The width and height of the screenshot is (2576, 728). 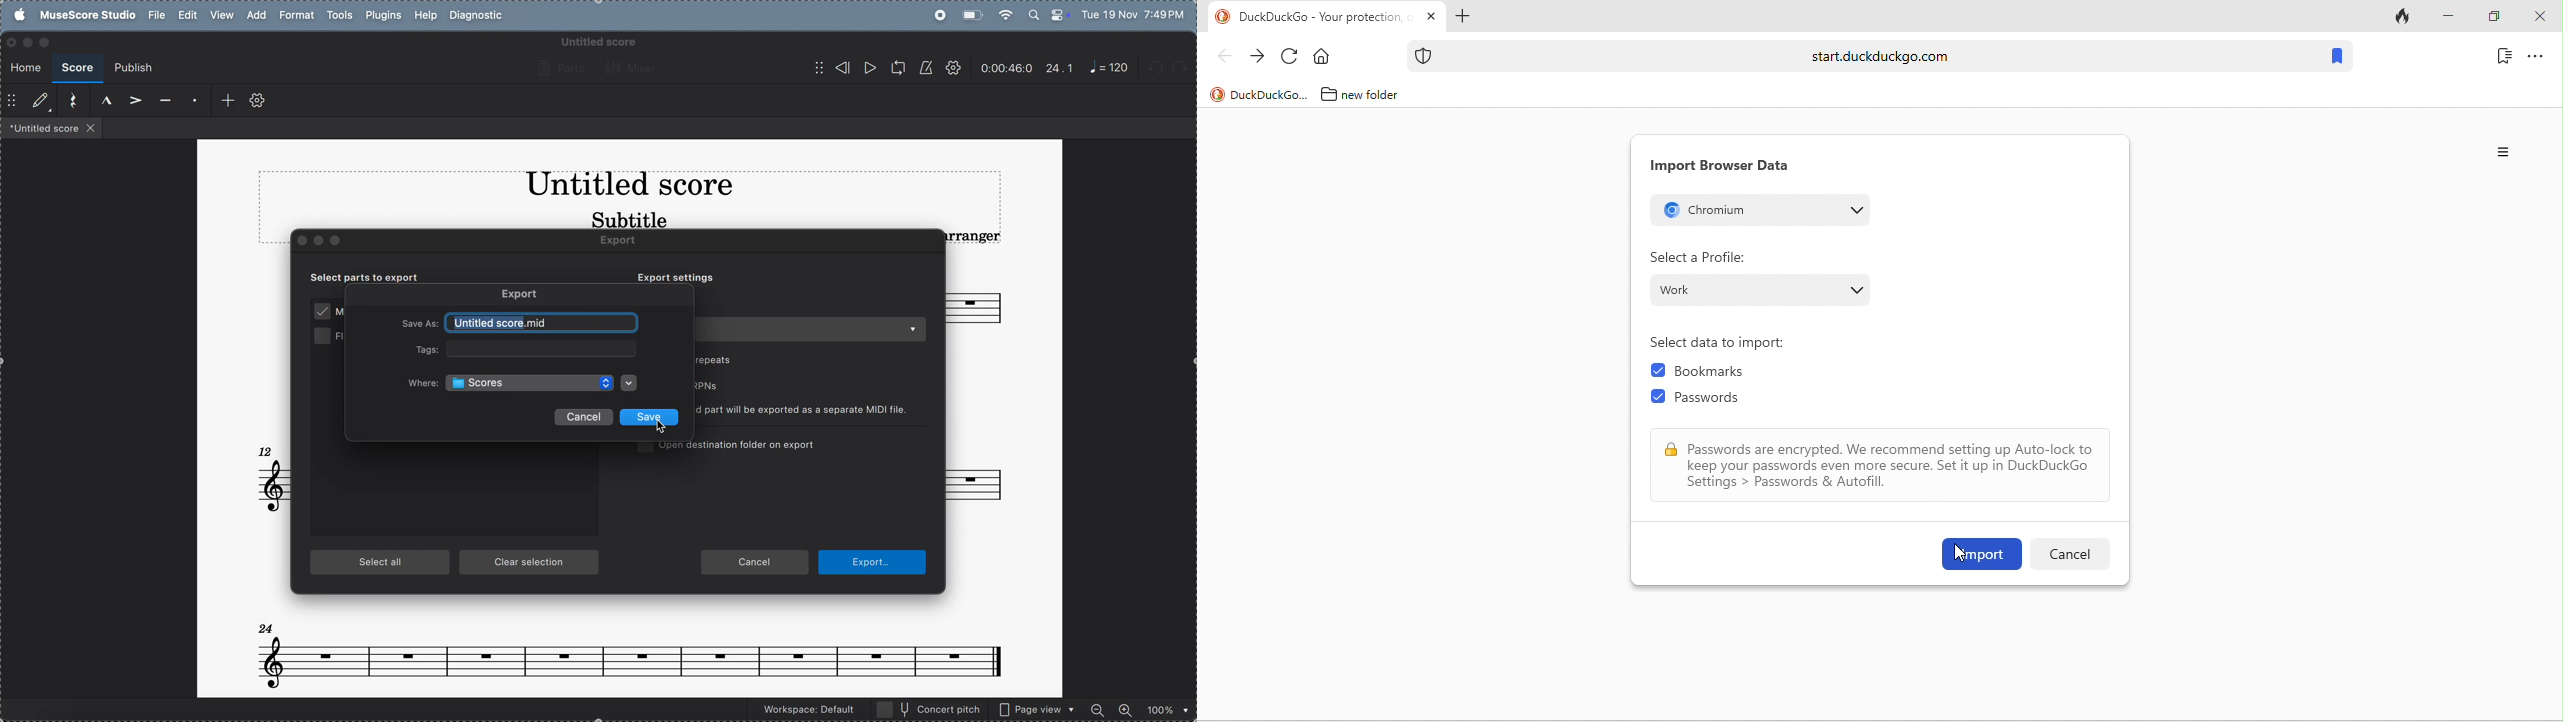 I want to click on option, so click(x=2505, y=152).